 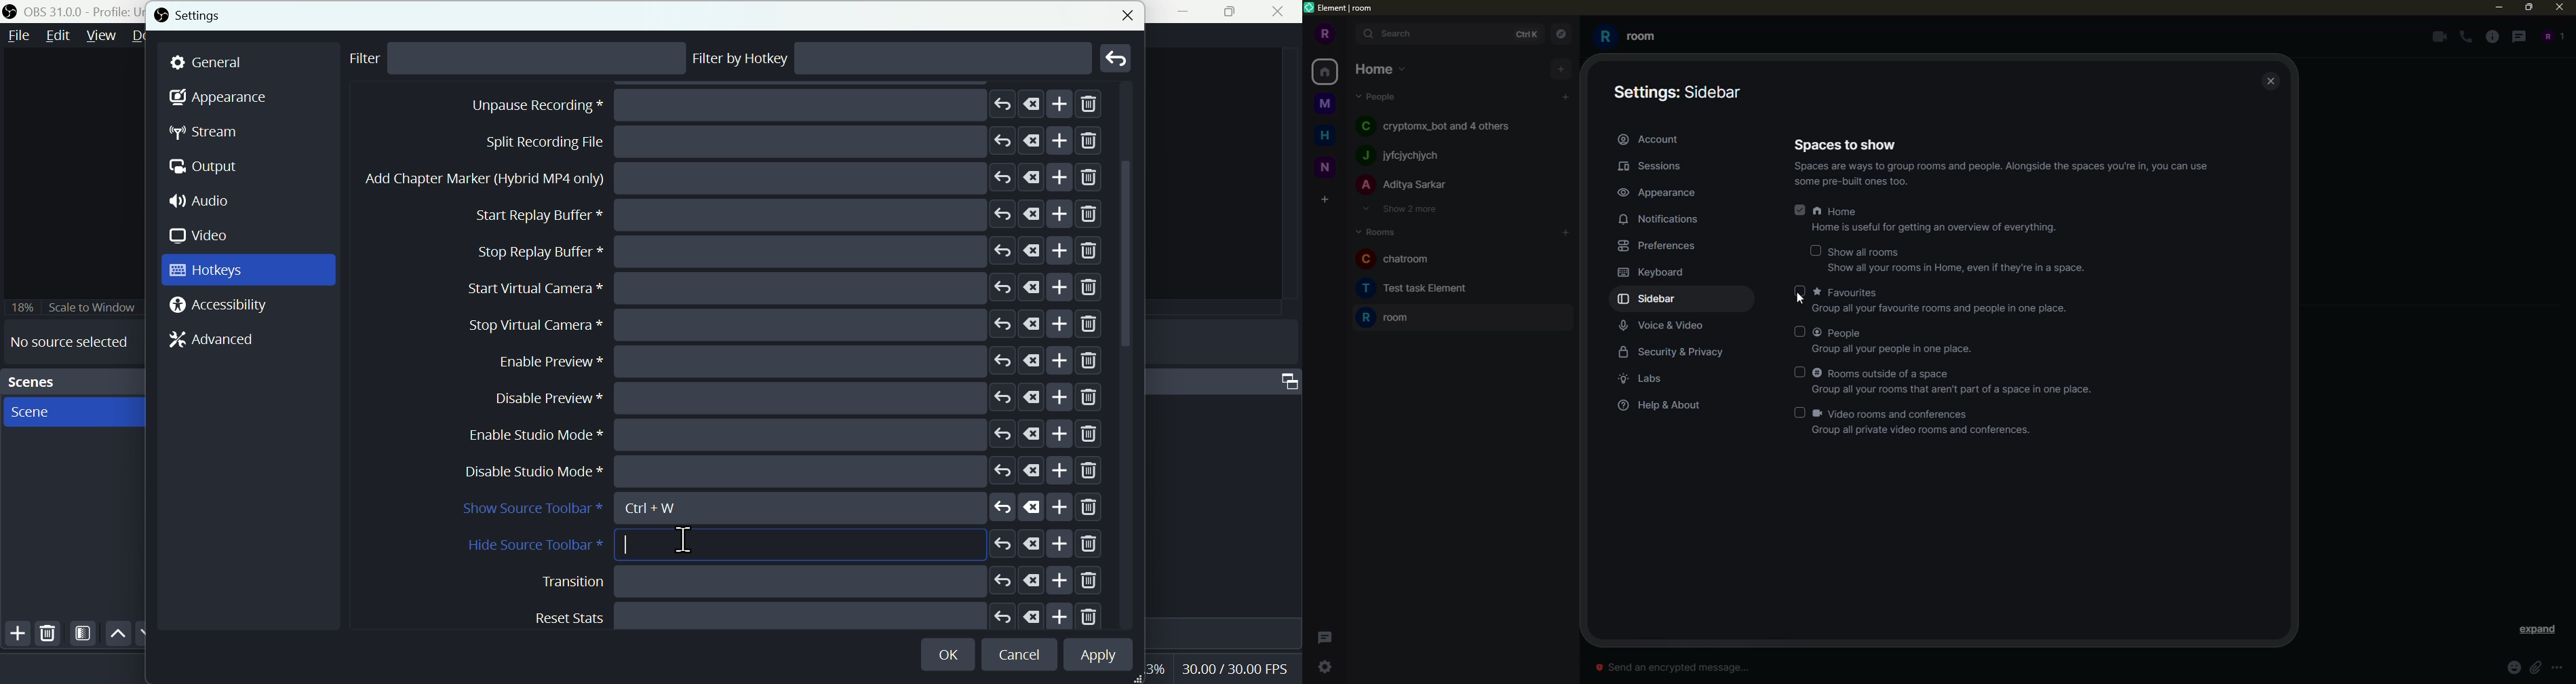 What do you see at coordinates (1125, 13) in the screenshot?
I see `close` at bounding box center [1125, 13].